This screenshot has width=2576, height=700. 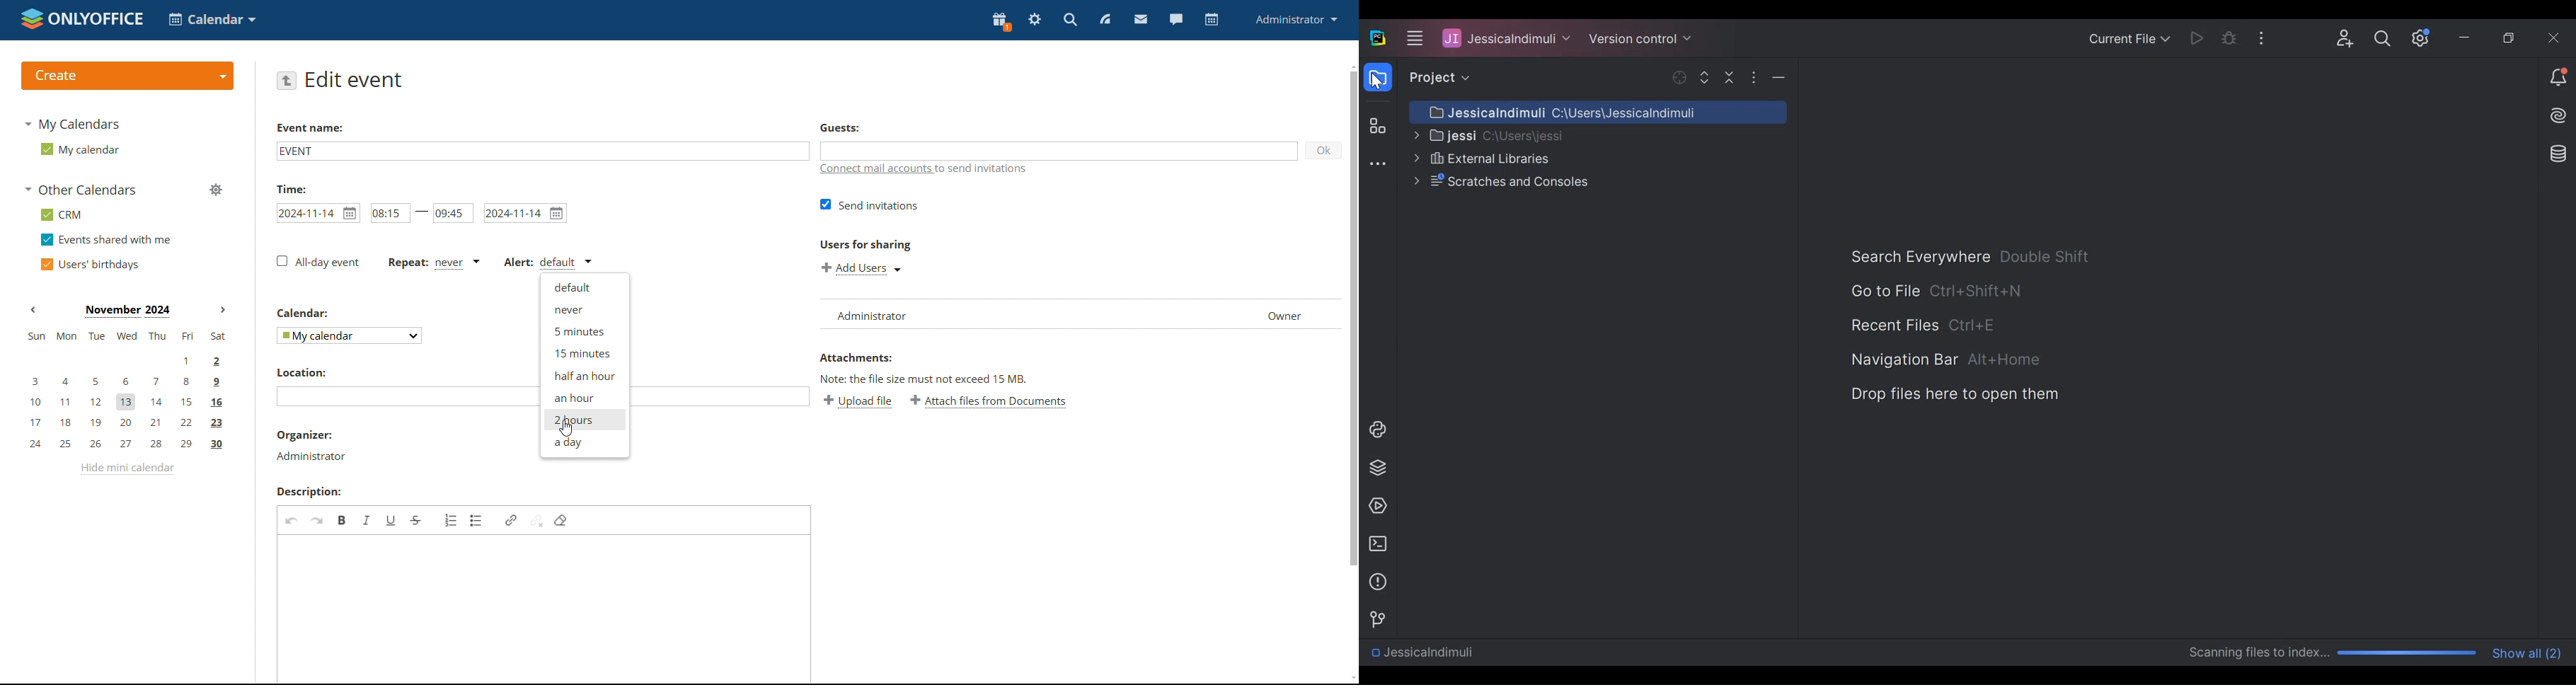 I want to click on organizer label, so click(x=309, y=437).